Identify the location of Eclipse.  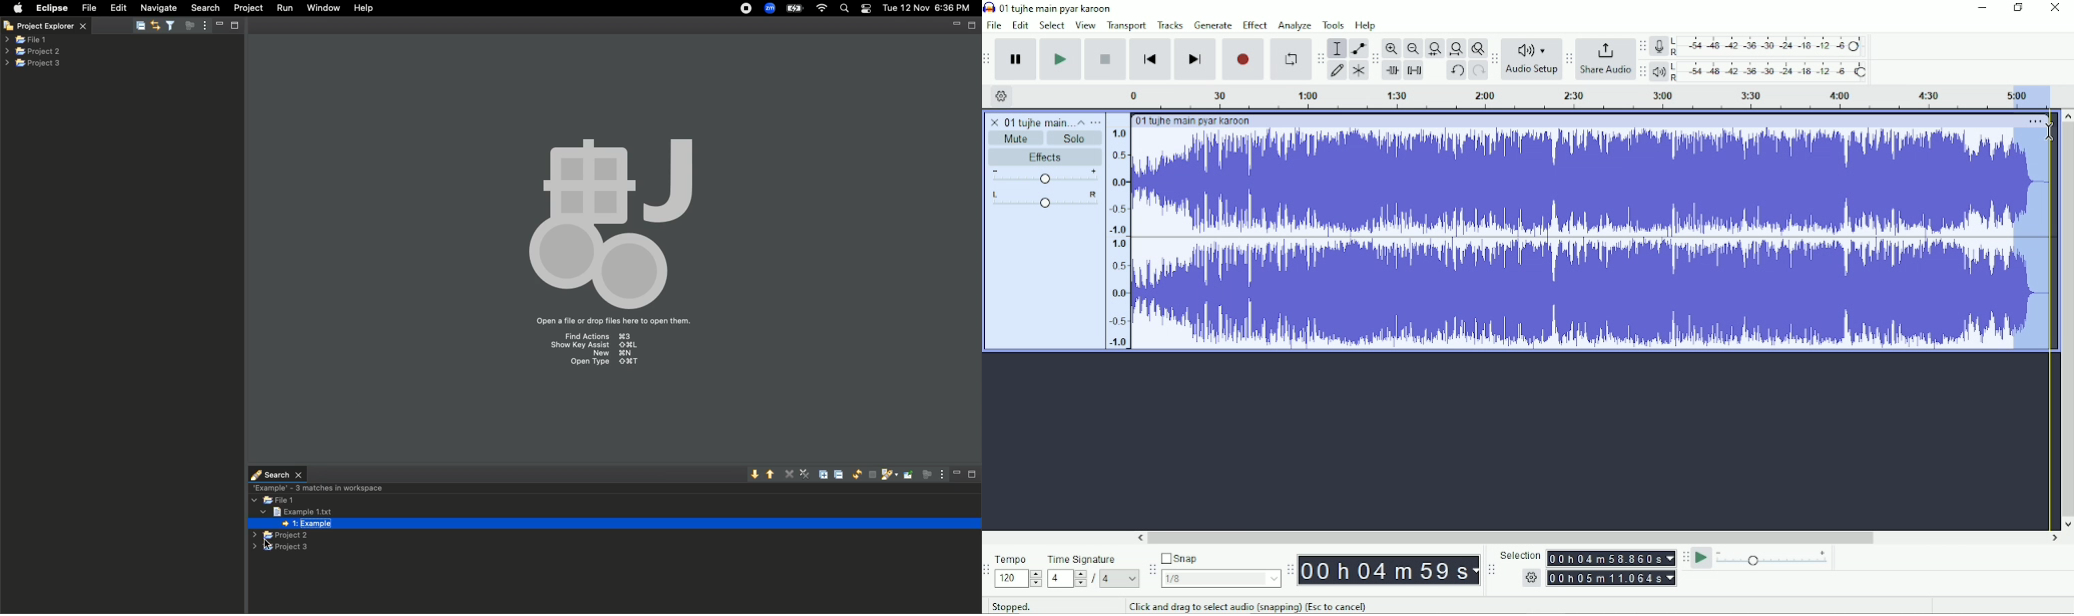
(51, 8).